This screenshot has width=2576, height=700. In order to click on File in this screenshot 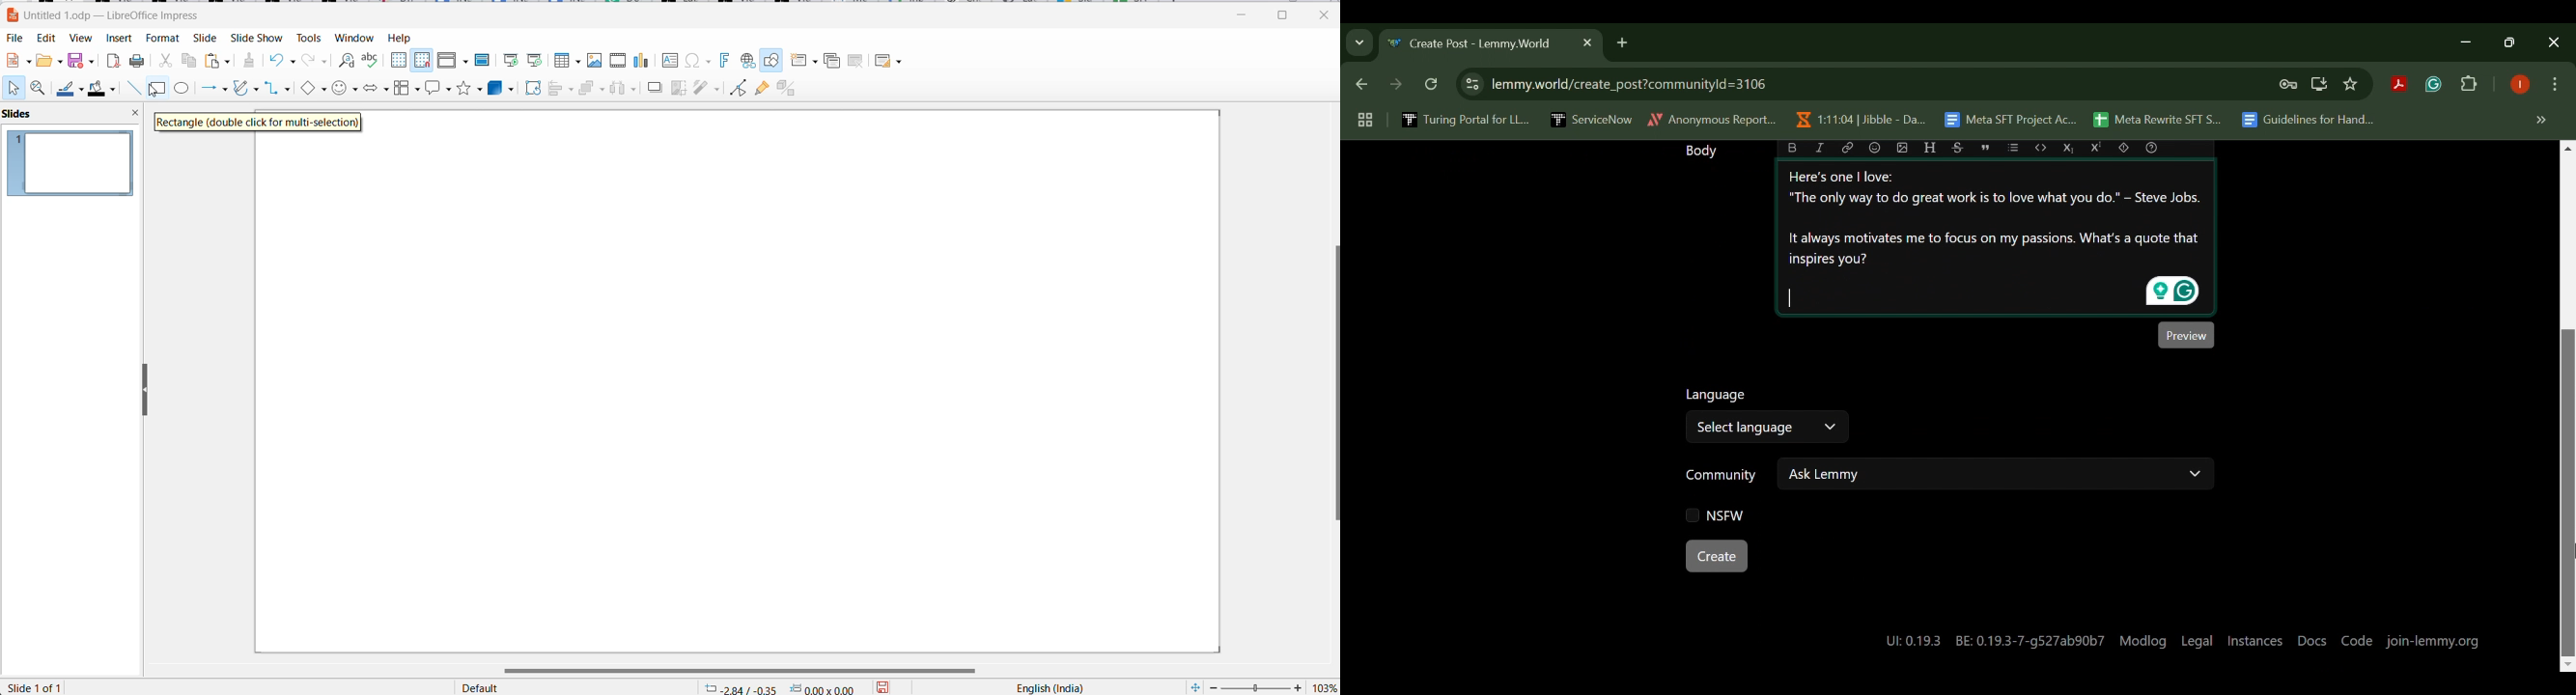, I will do `click(16, 39)`.